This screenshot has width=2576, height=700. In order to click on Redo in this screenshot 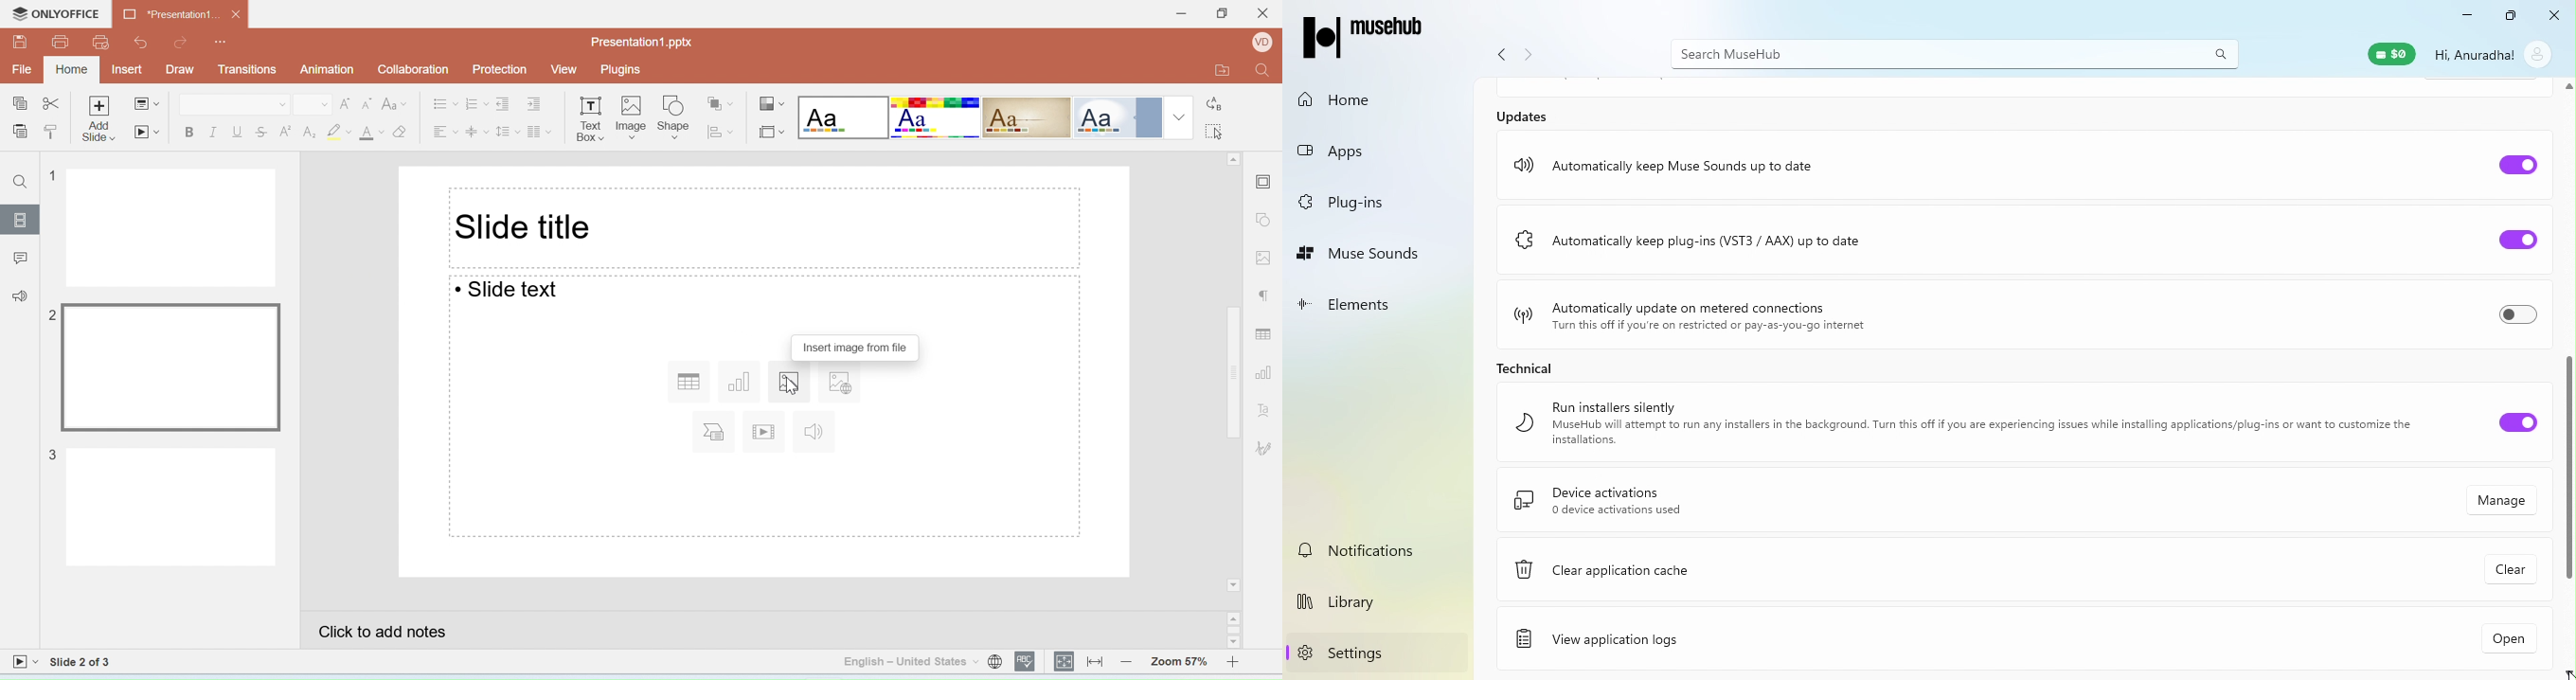, I will do `click(182, 42)`.